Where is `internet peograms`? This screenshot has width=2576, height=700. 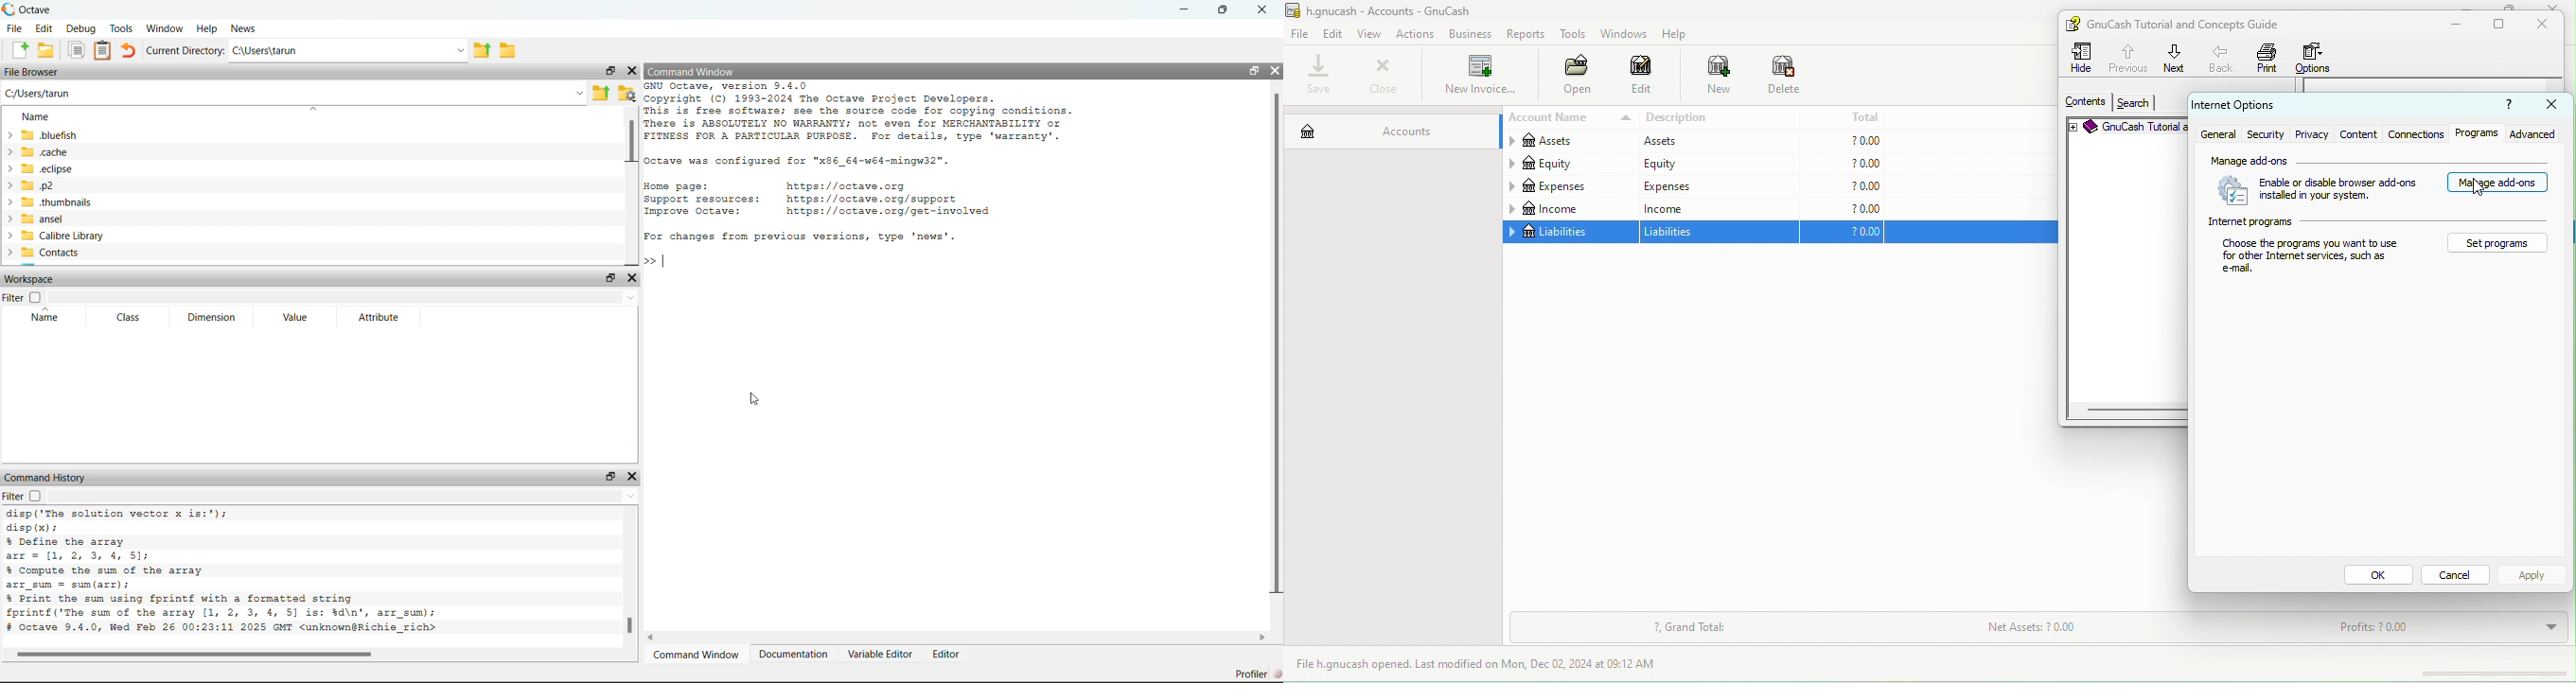 internet peograms is located at coordinates (2380, 222).